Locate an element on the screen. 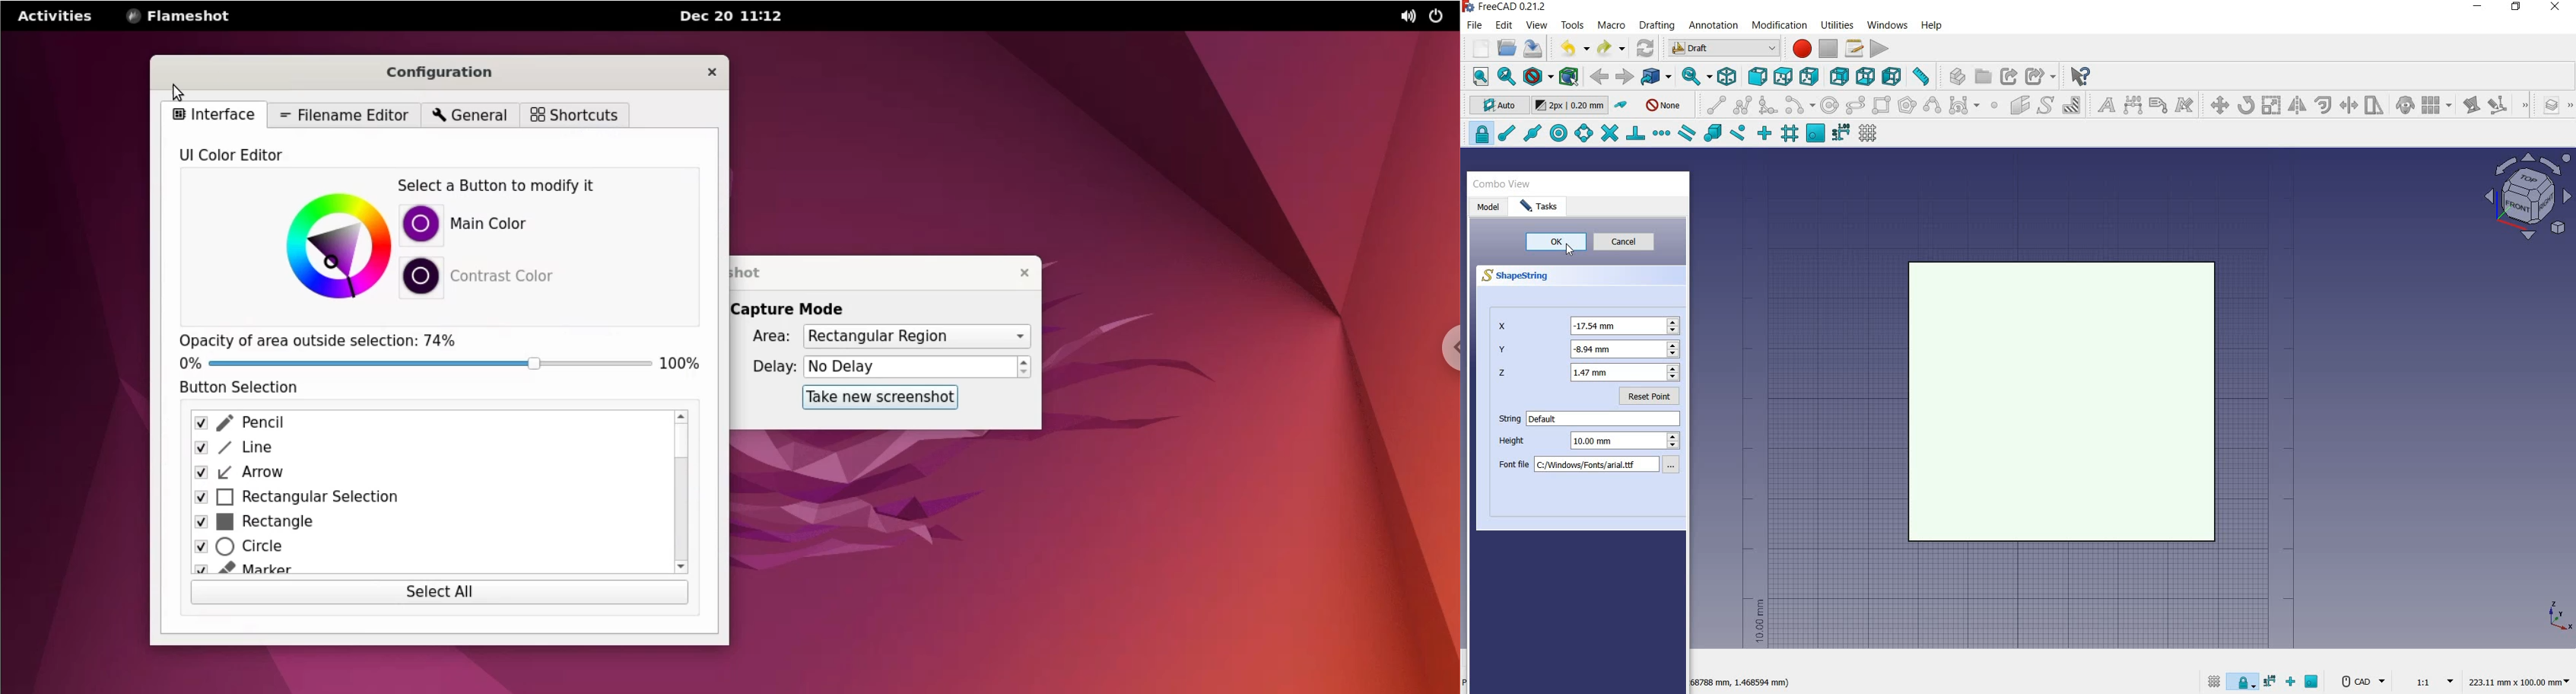  Bezier tool is located at coordinates (1963, 108).